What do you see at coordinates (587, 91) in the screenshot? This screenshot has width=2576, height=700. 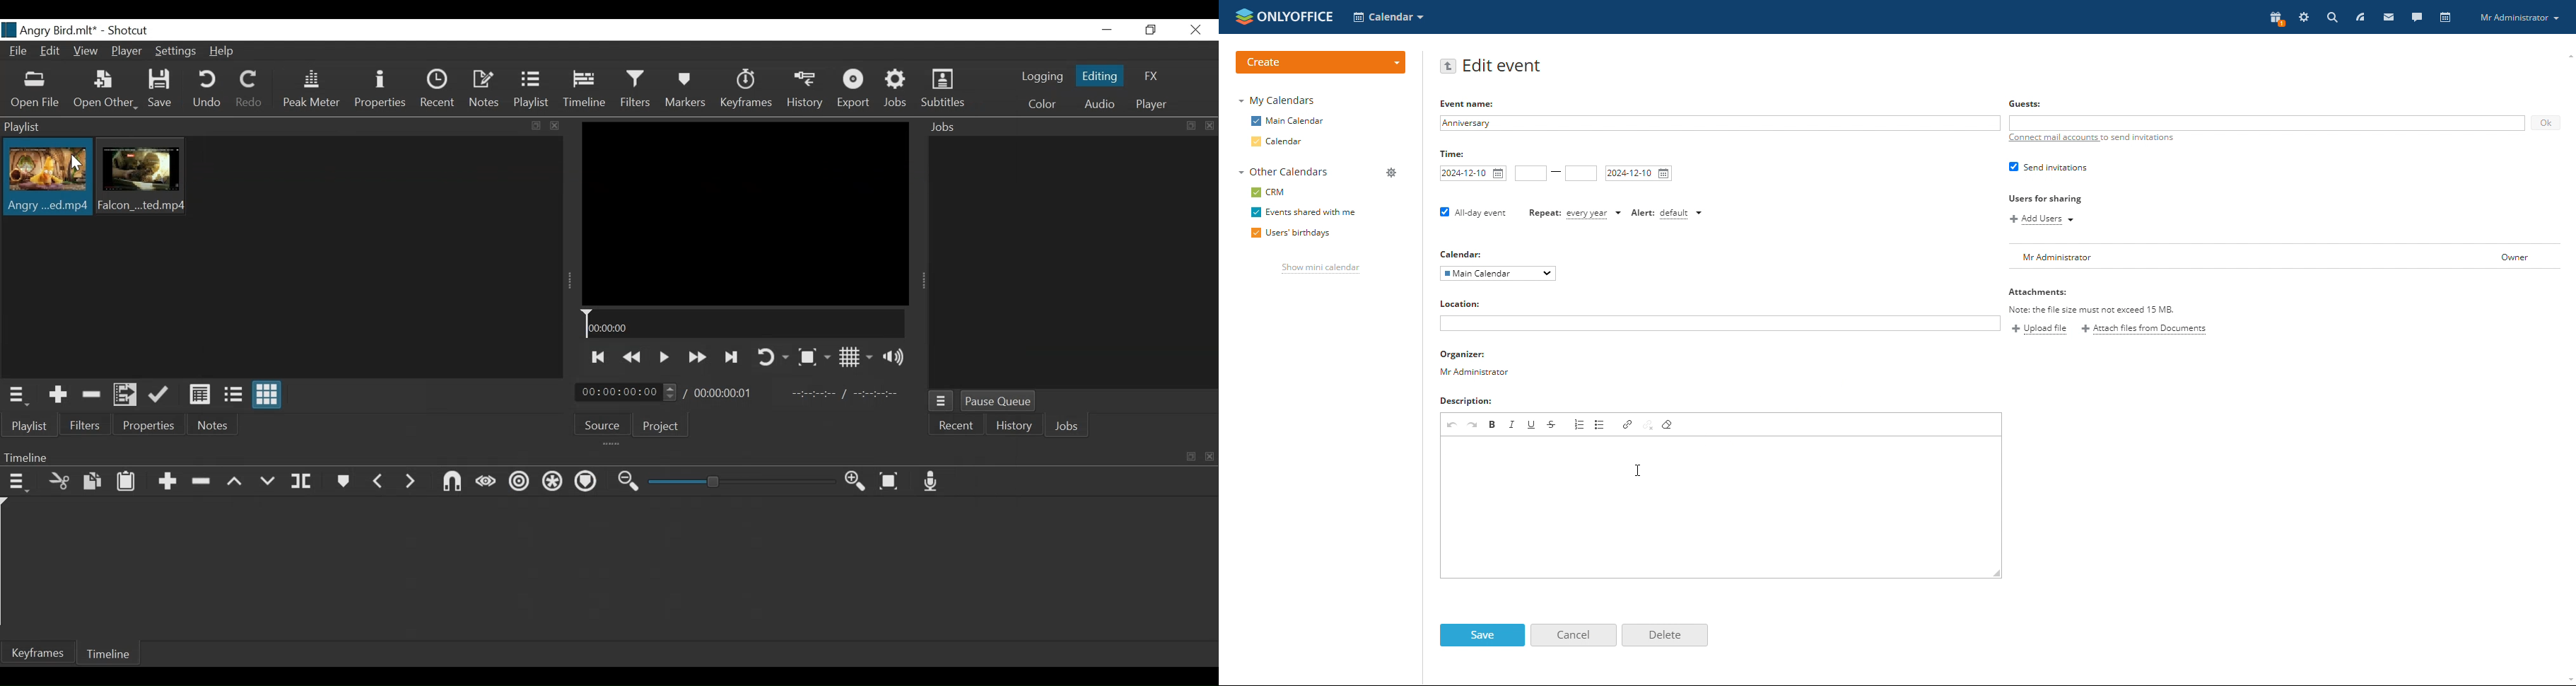 I see `Tiemeline` at bounding box center [587, 91].